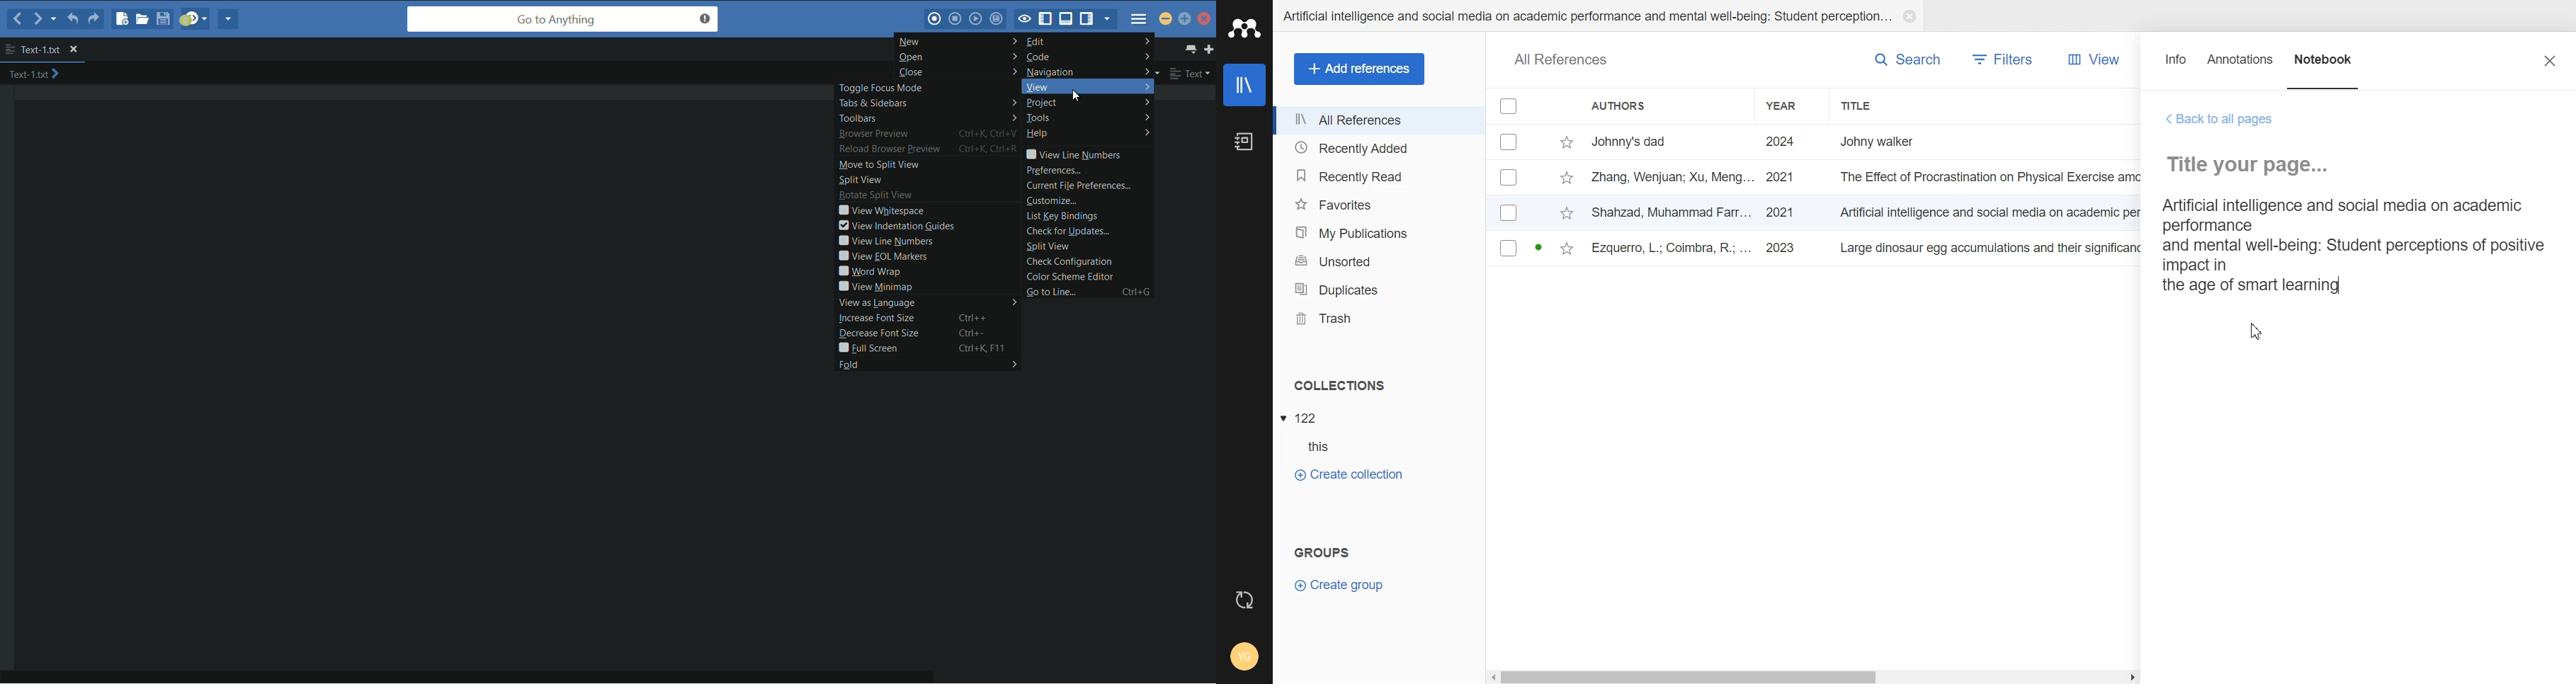 This screenshot has height=700, width=2576. I want to click on Notebook, so click(1243, 142).